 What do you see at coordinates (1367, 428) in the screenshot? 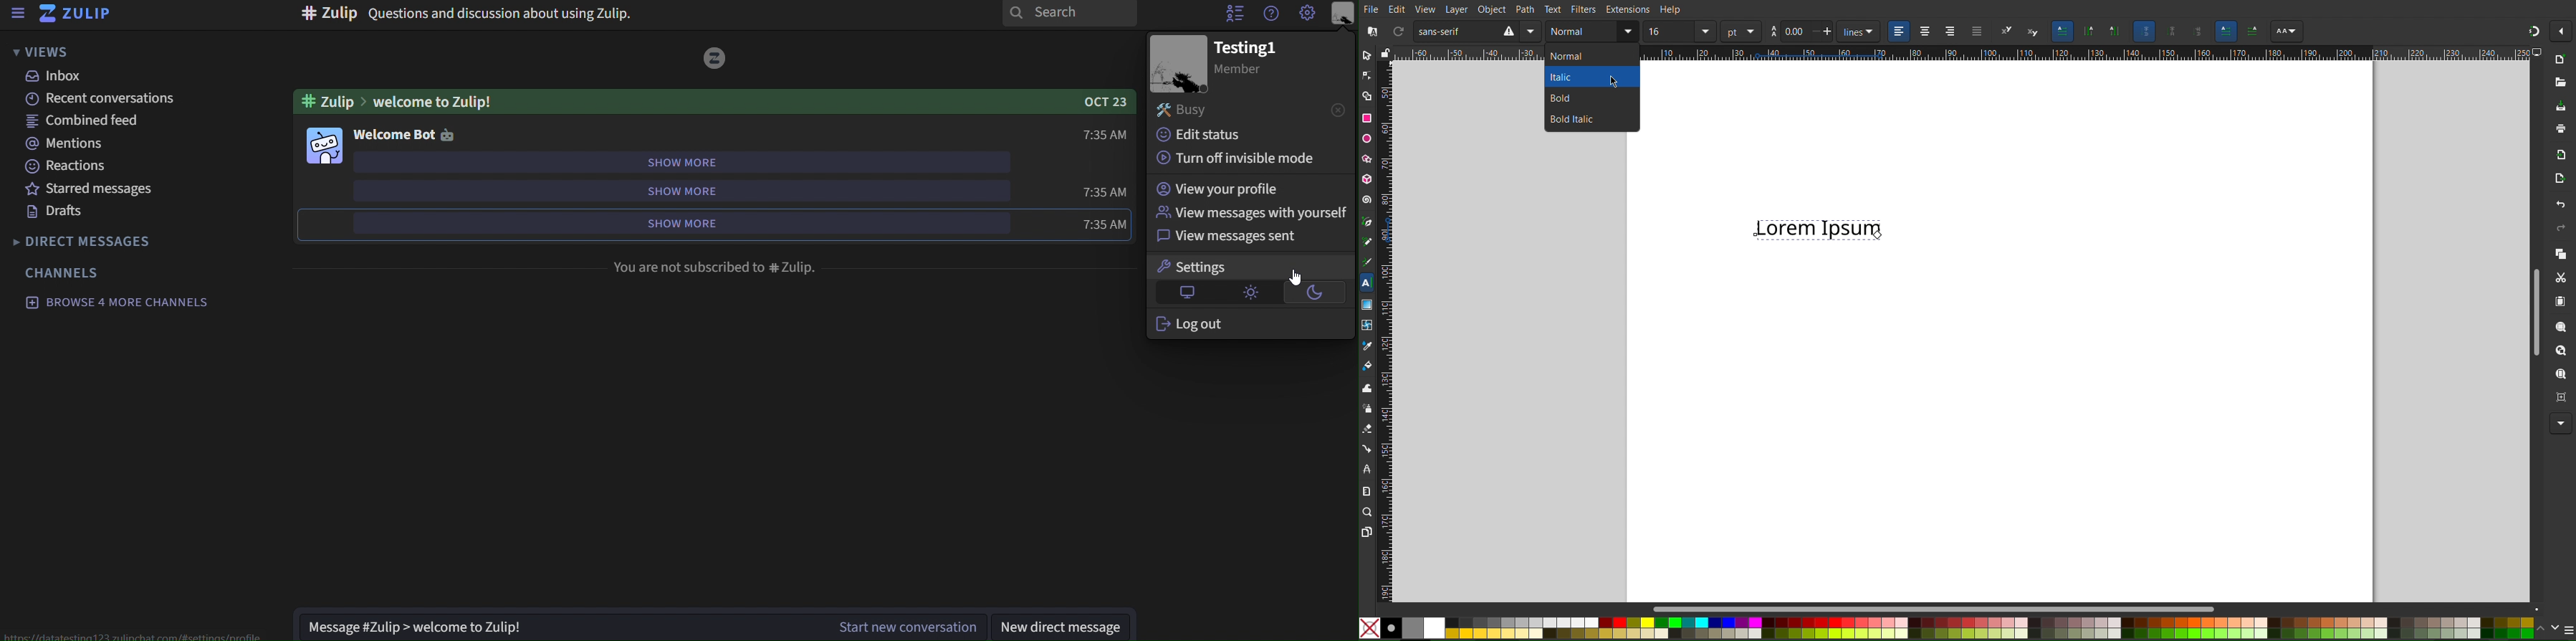
I see `Eraser Tool` at bounding box center [1367, 428].